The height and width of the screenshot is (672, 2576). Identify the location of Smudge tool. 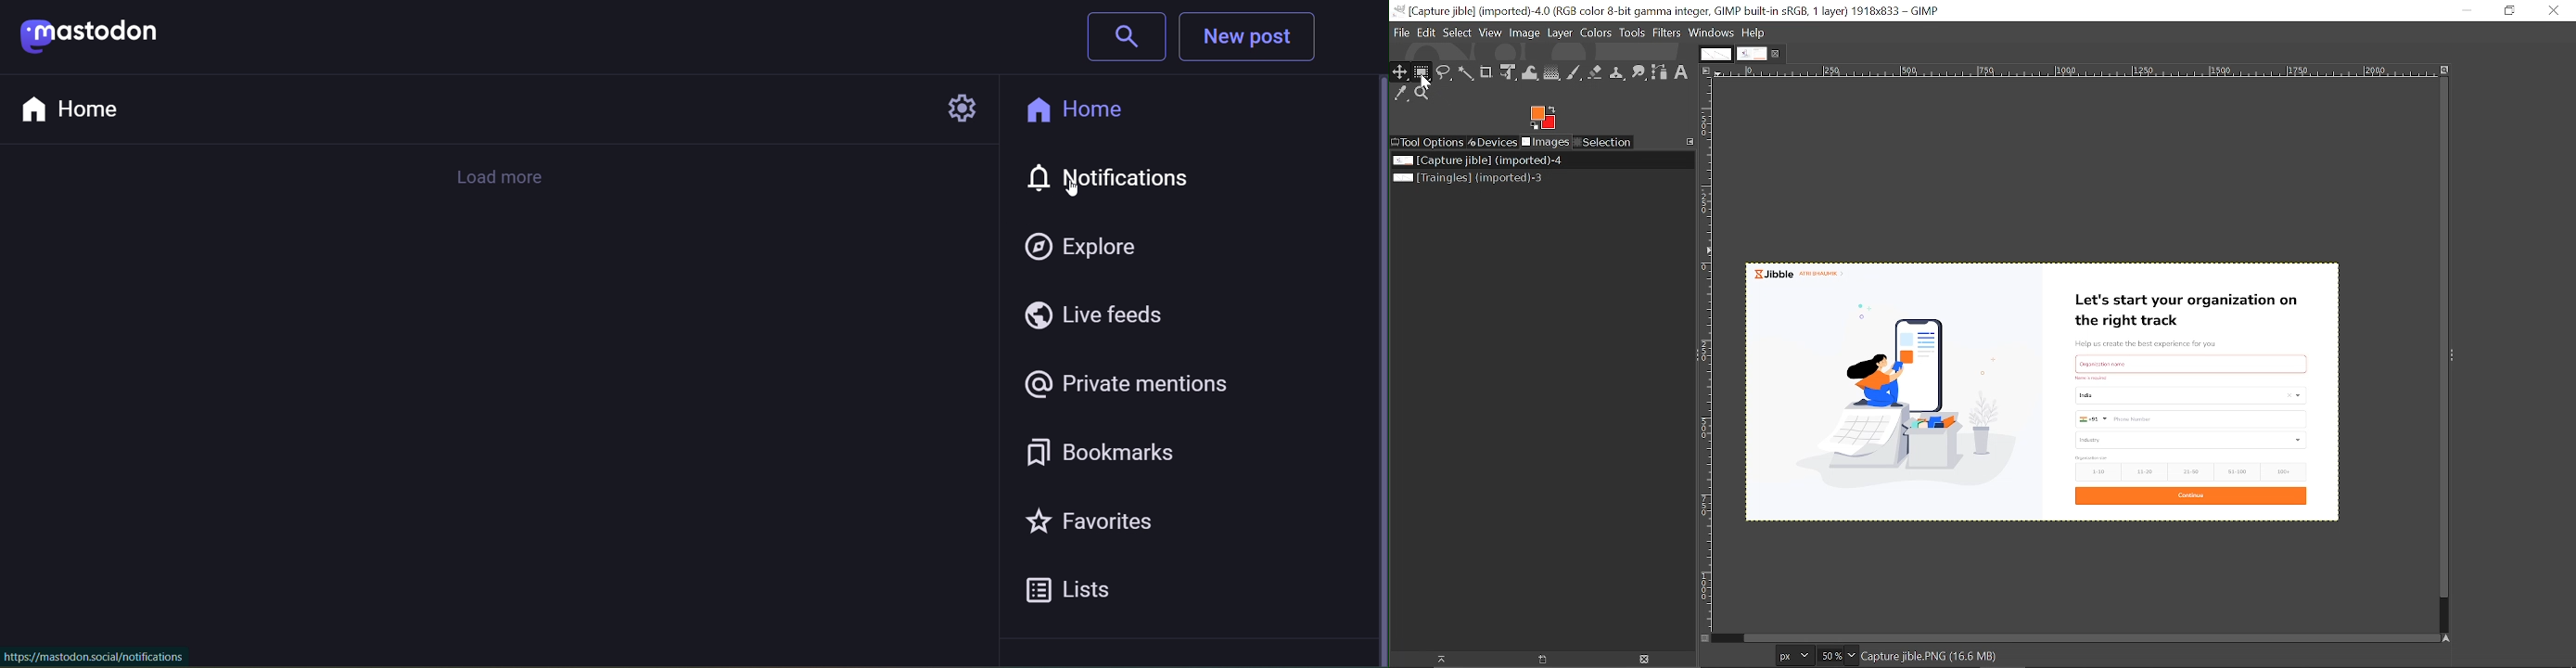
(1638, 72).